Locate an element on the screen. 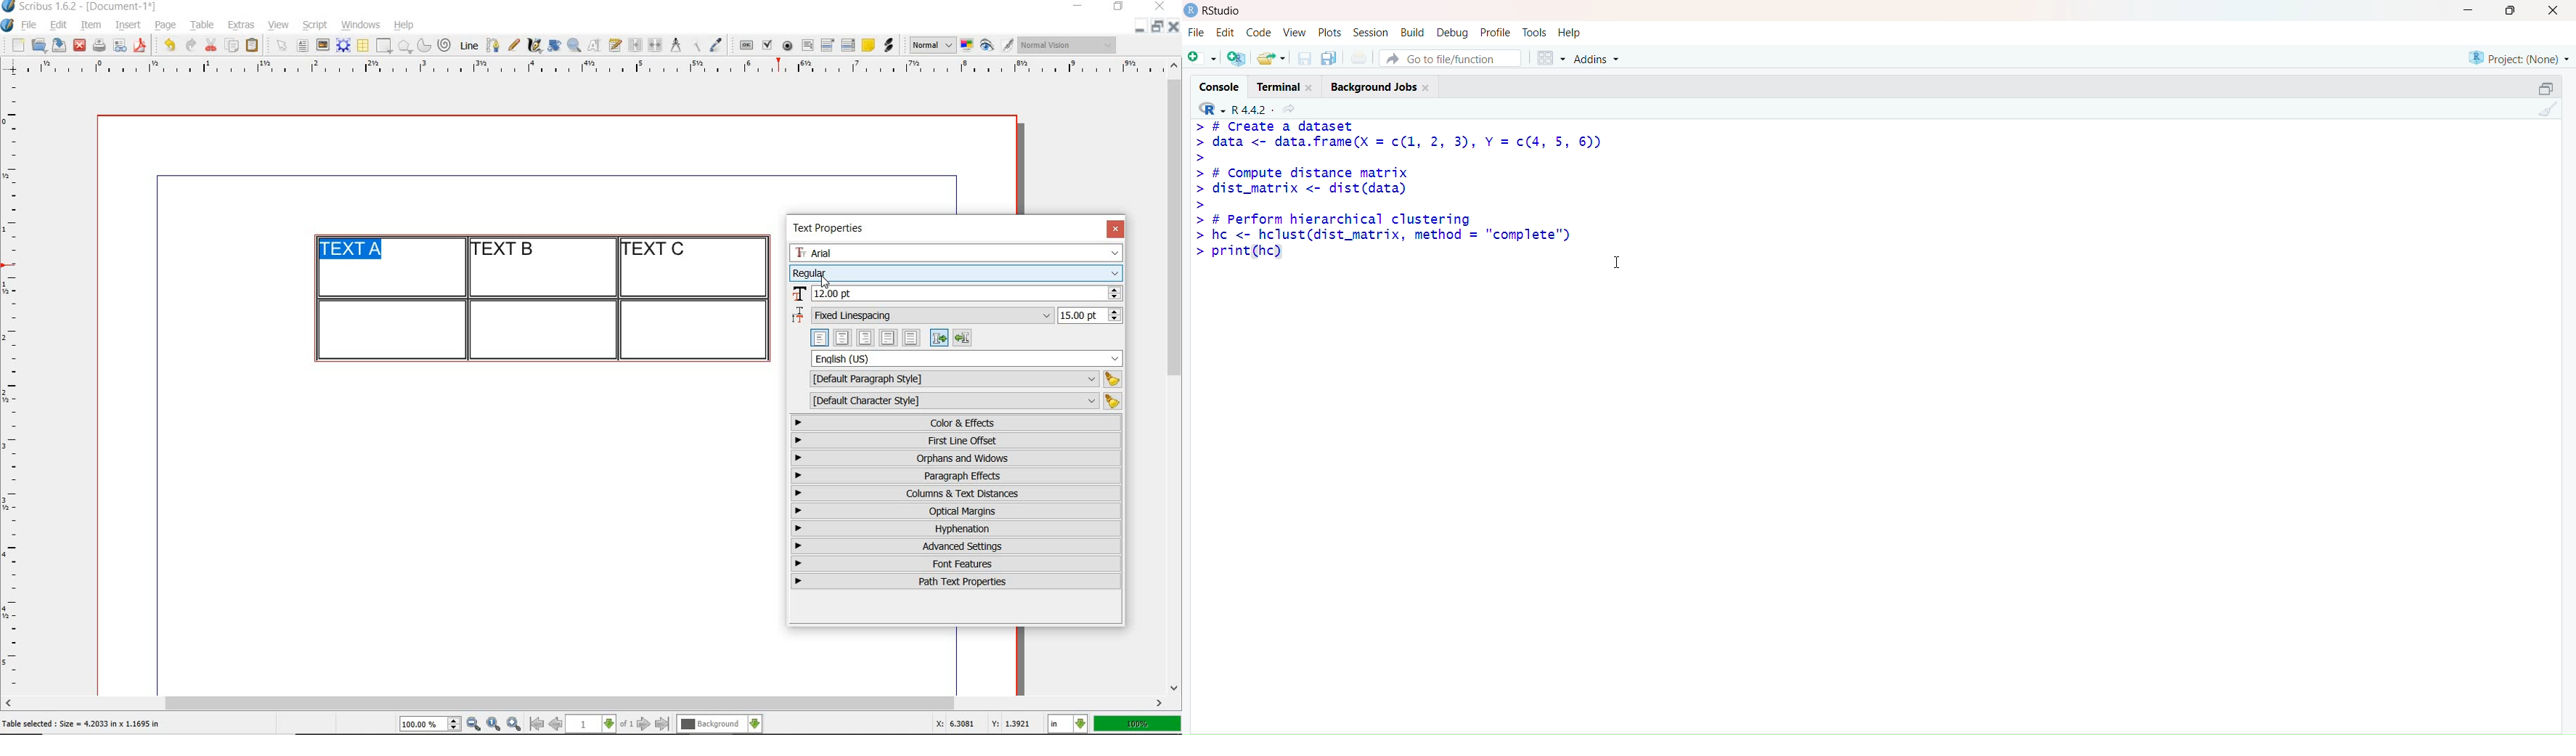  R .4.4.2~/ is located at coordinates (1252, 110).